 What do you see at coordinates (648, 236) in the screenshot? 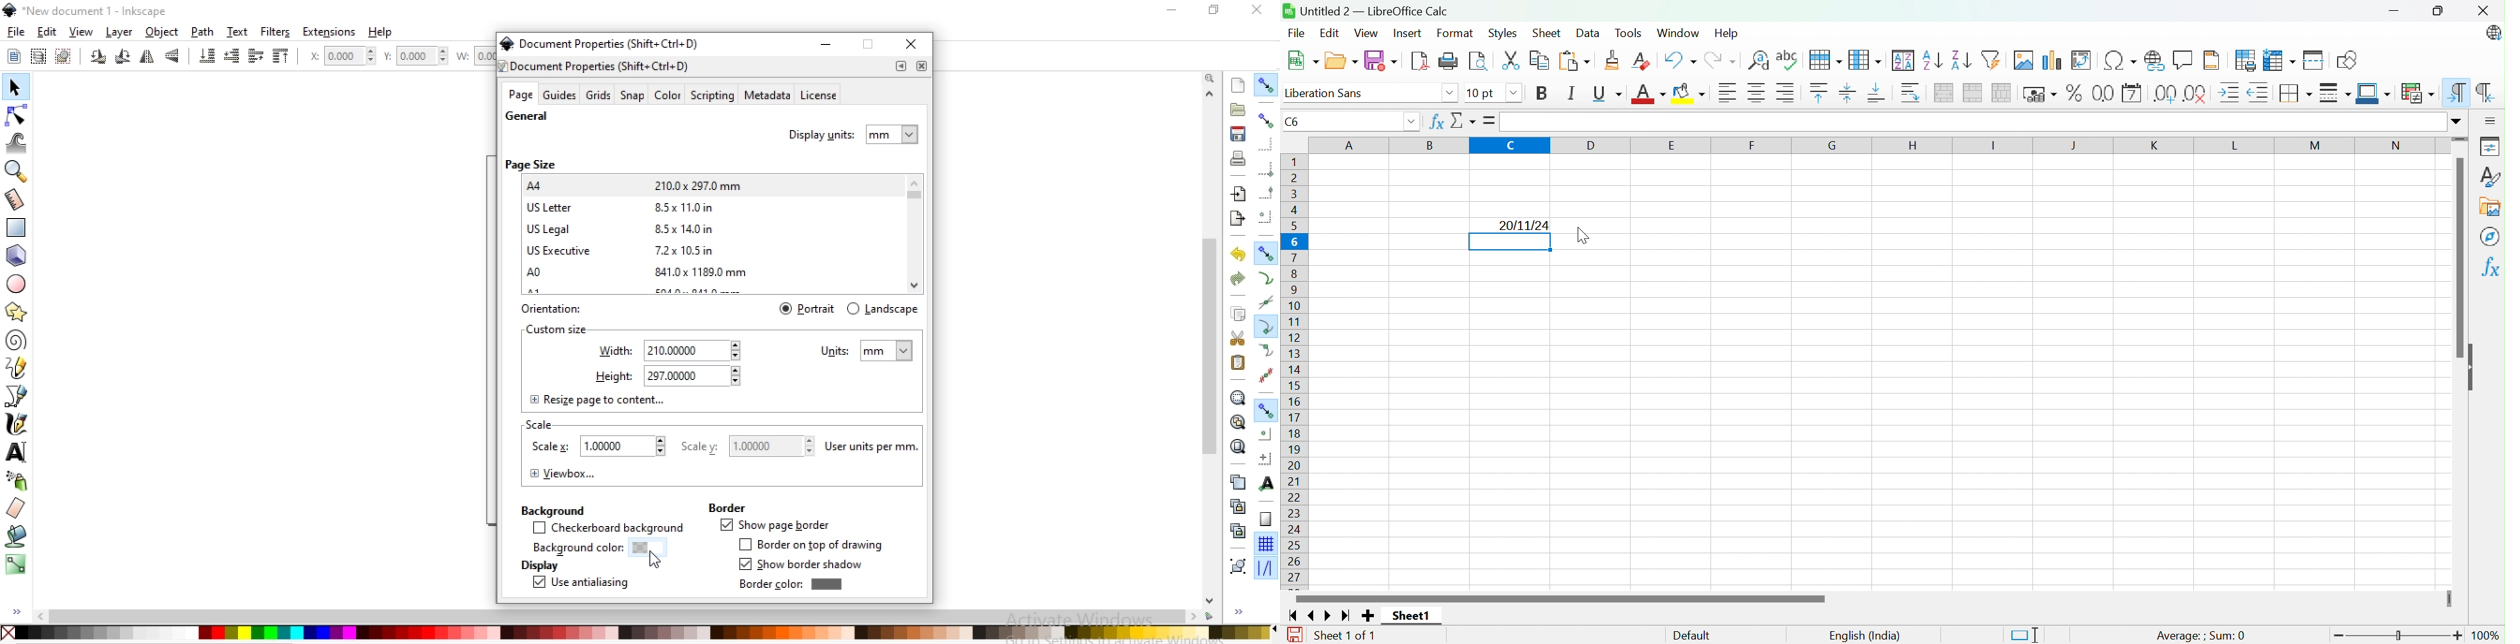
I see `A4 210.0*297.0mm —Us Letter 85x11.0in US Legal 8.5x14.0in US Executive 7.2x 10.5in A0 841.0x 1189.00 mm` at bounding box center [648, 236].